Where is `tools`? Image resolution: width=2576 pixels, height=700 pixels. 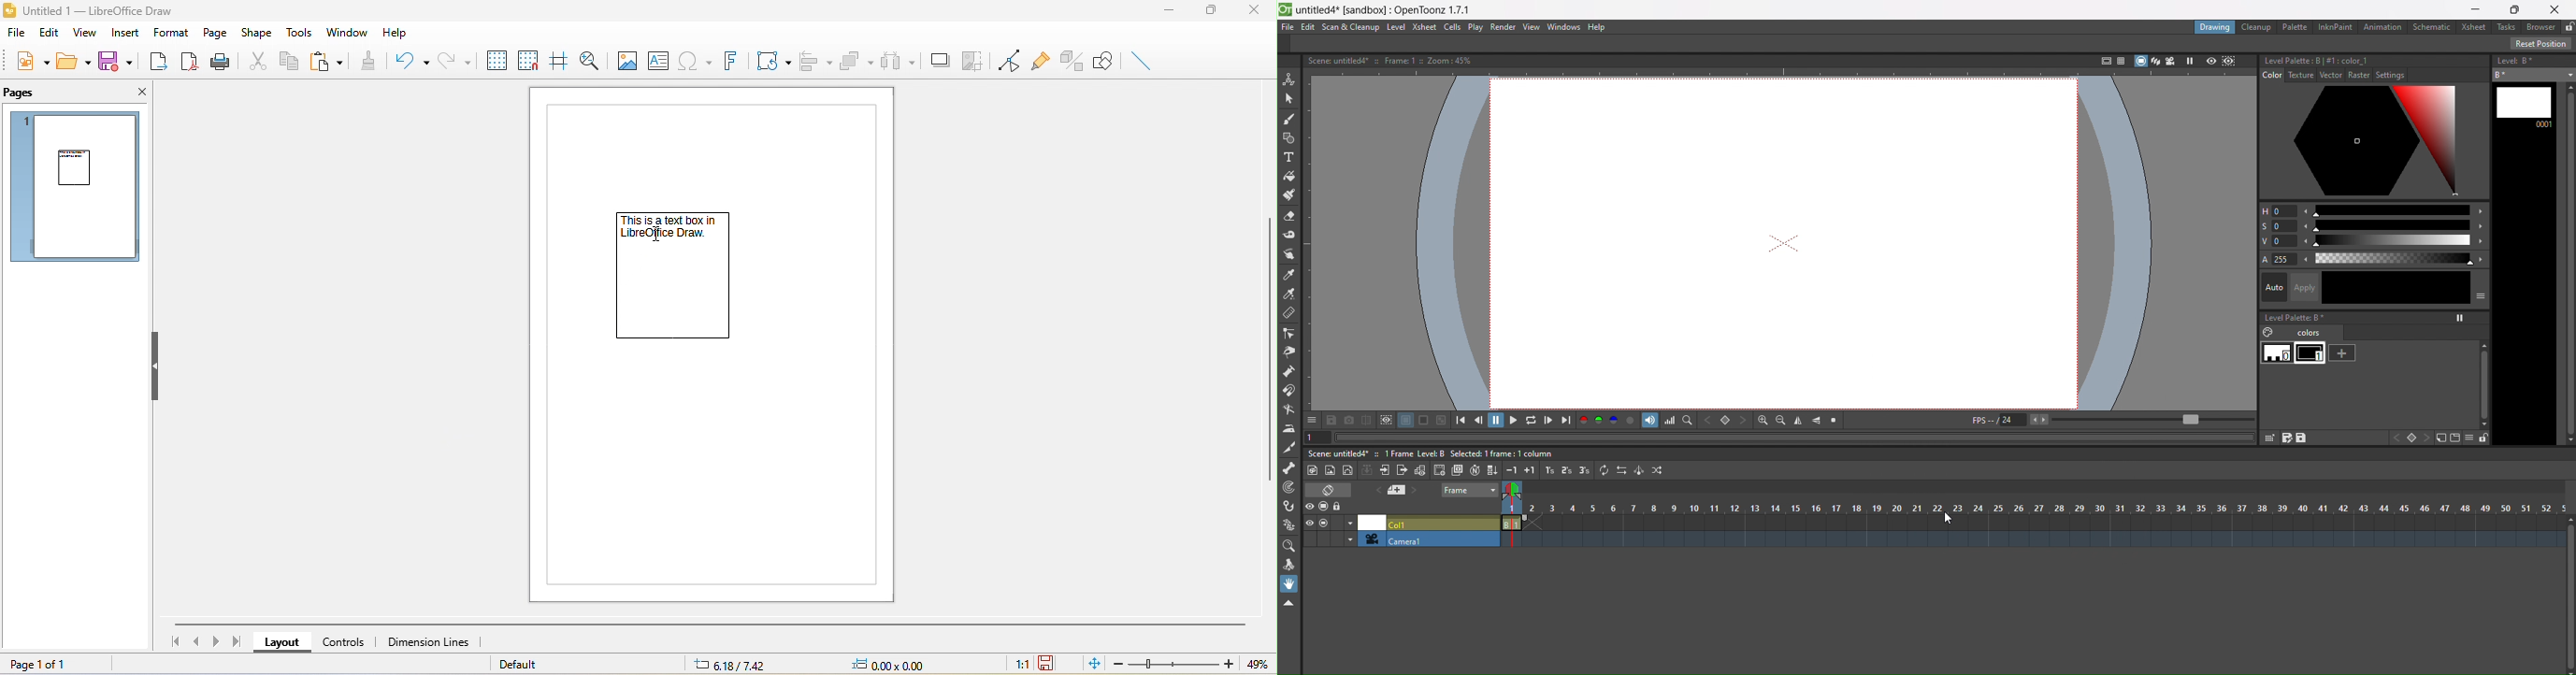 tools is located at coordinates (299, 34).